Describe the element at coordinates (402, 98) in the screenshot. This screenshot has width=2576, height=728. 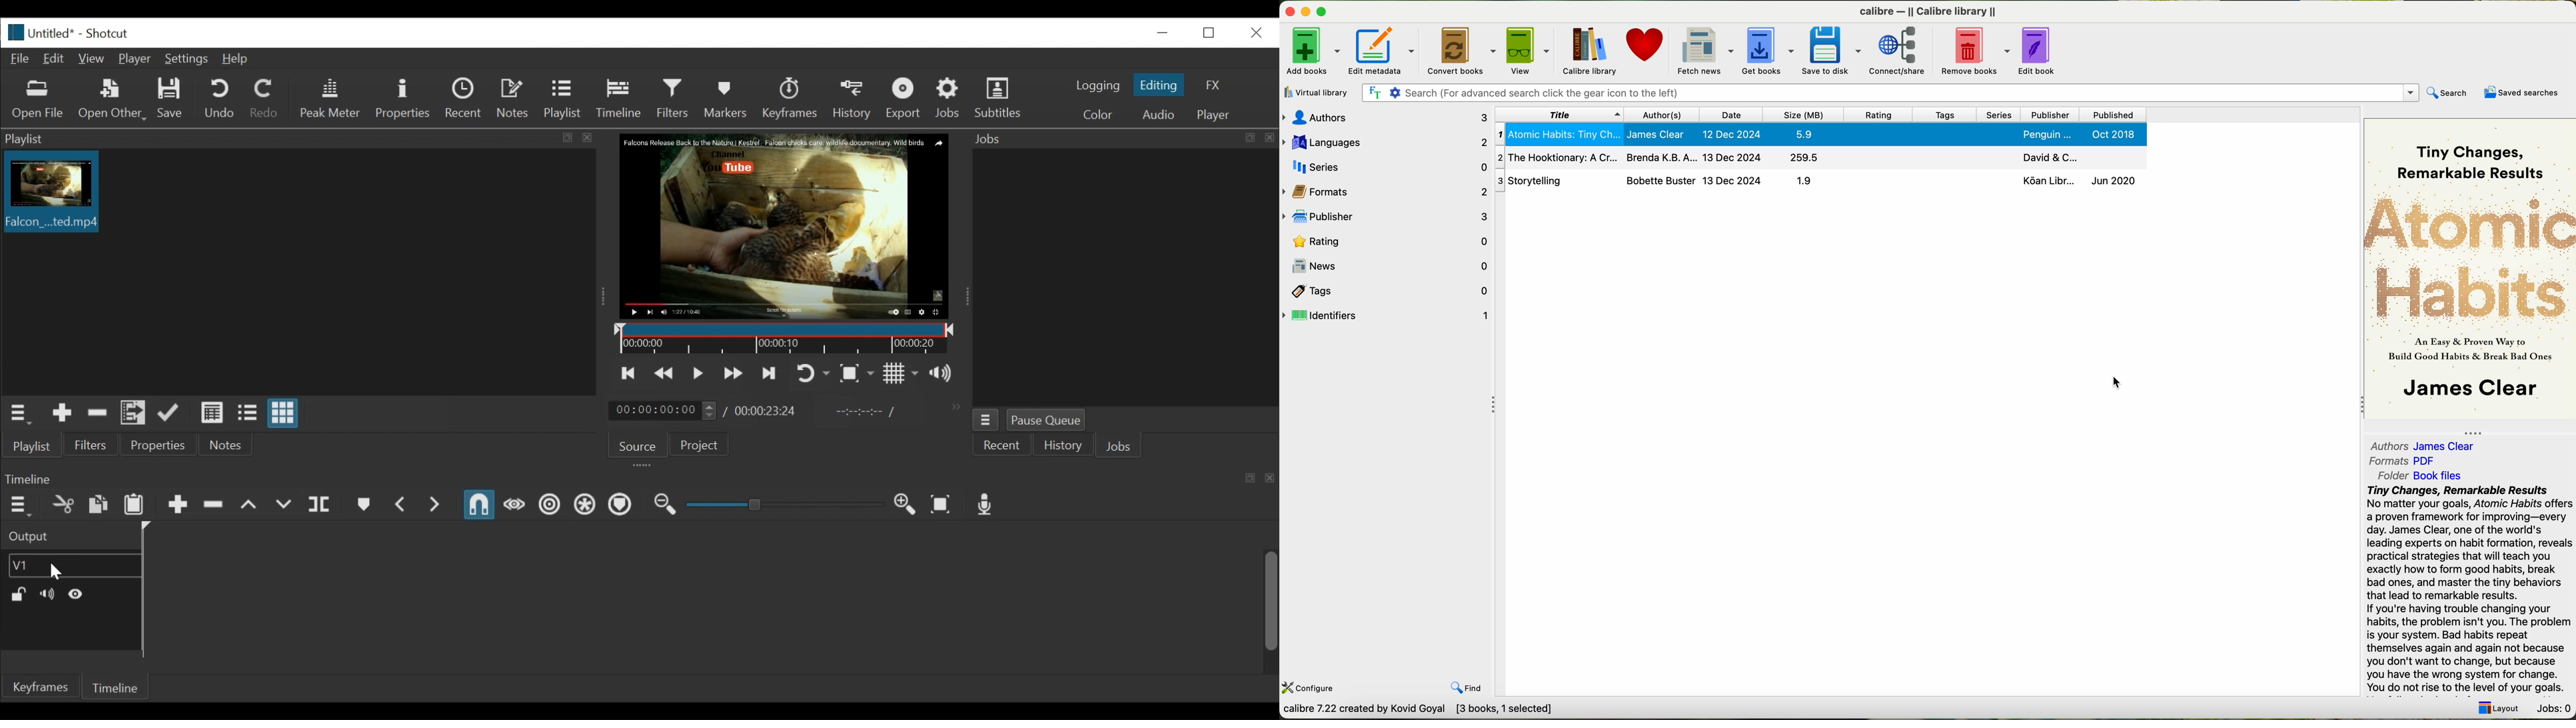
I see `Properties` at that location.